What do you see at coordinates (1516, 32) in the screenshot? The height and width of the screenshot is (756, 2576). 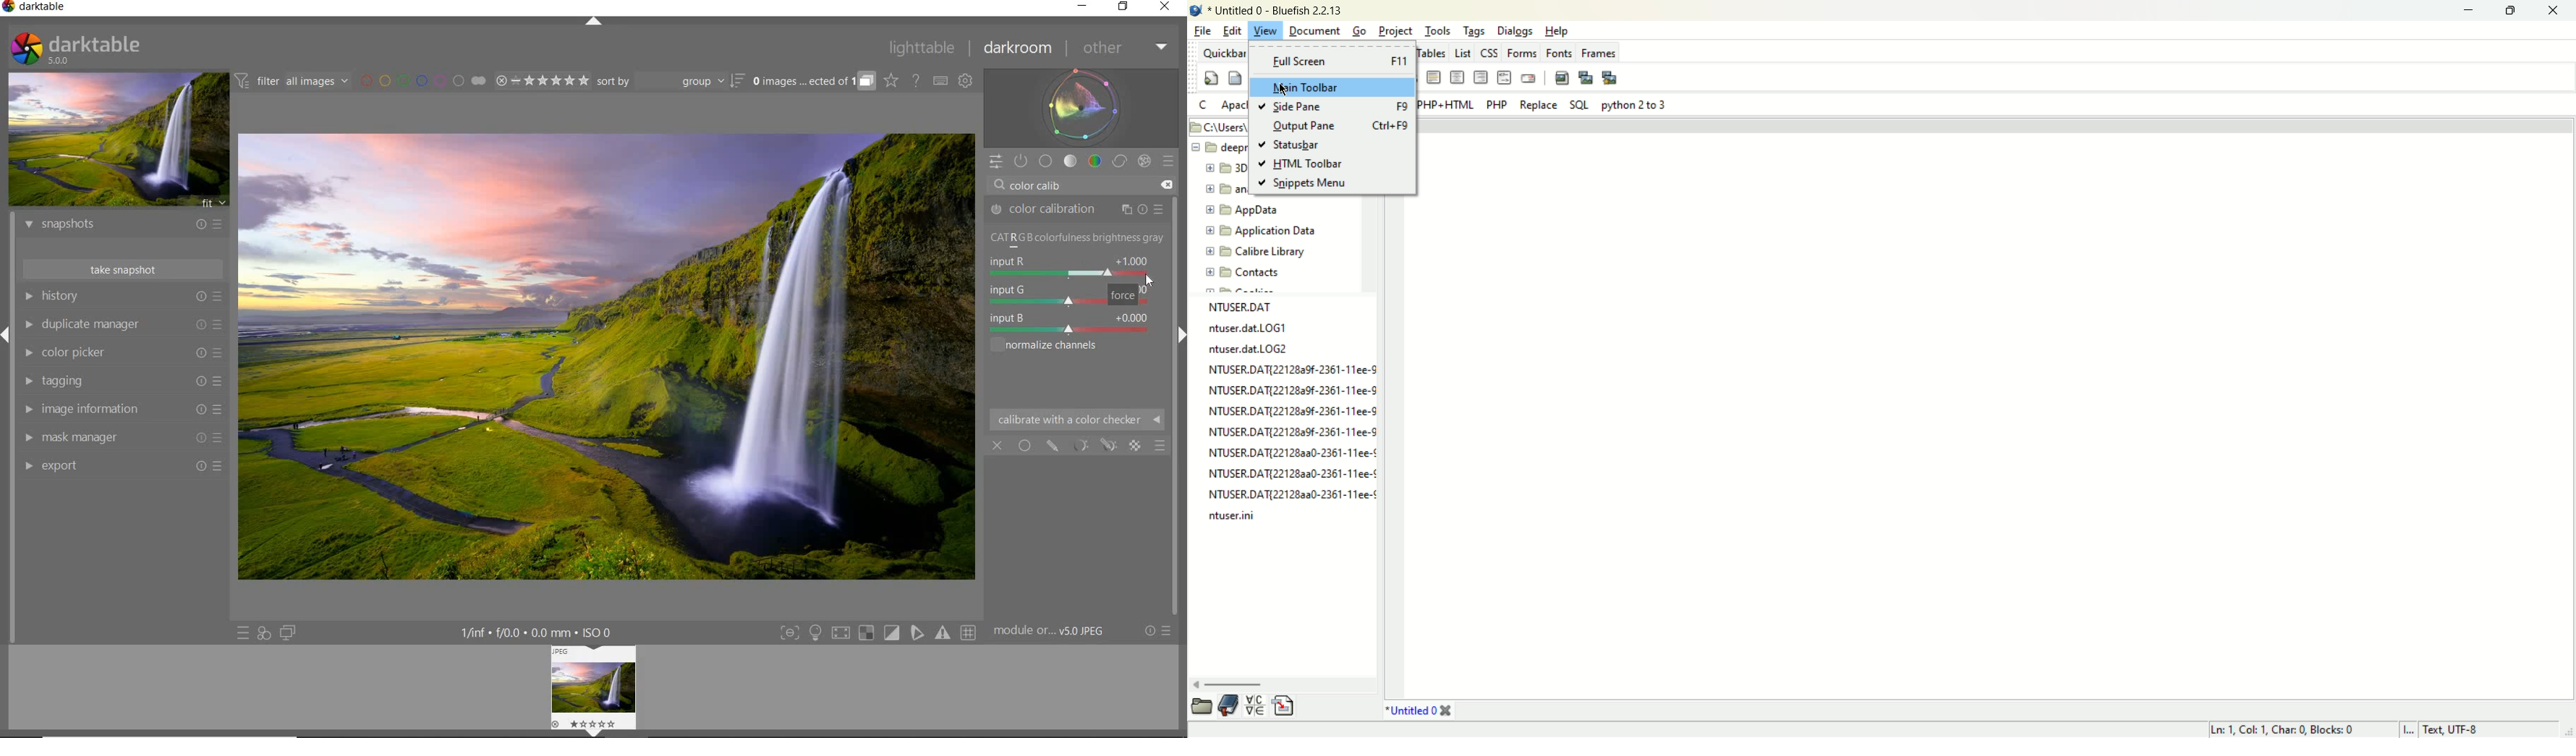 I see `dialogs` at bounding box center [1516, 32].